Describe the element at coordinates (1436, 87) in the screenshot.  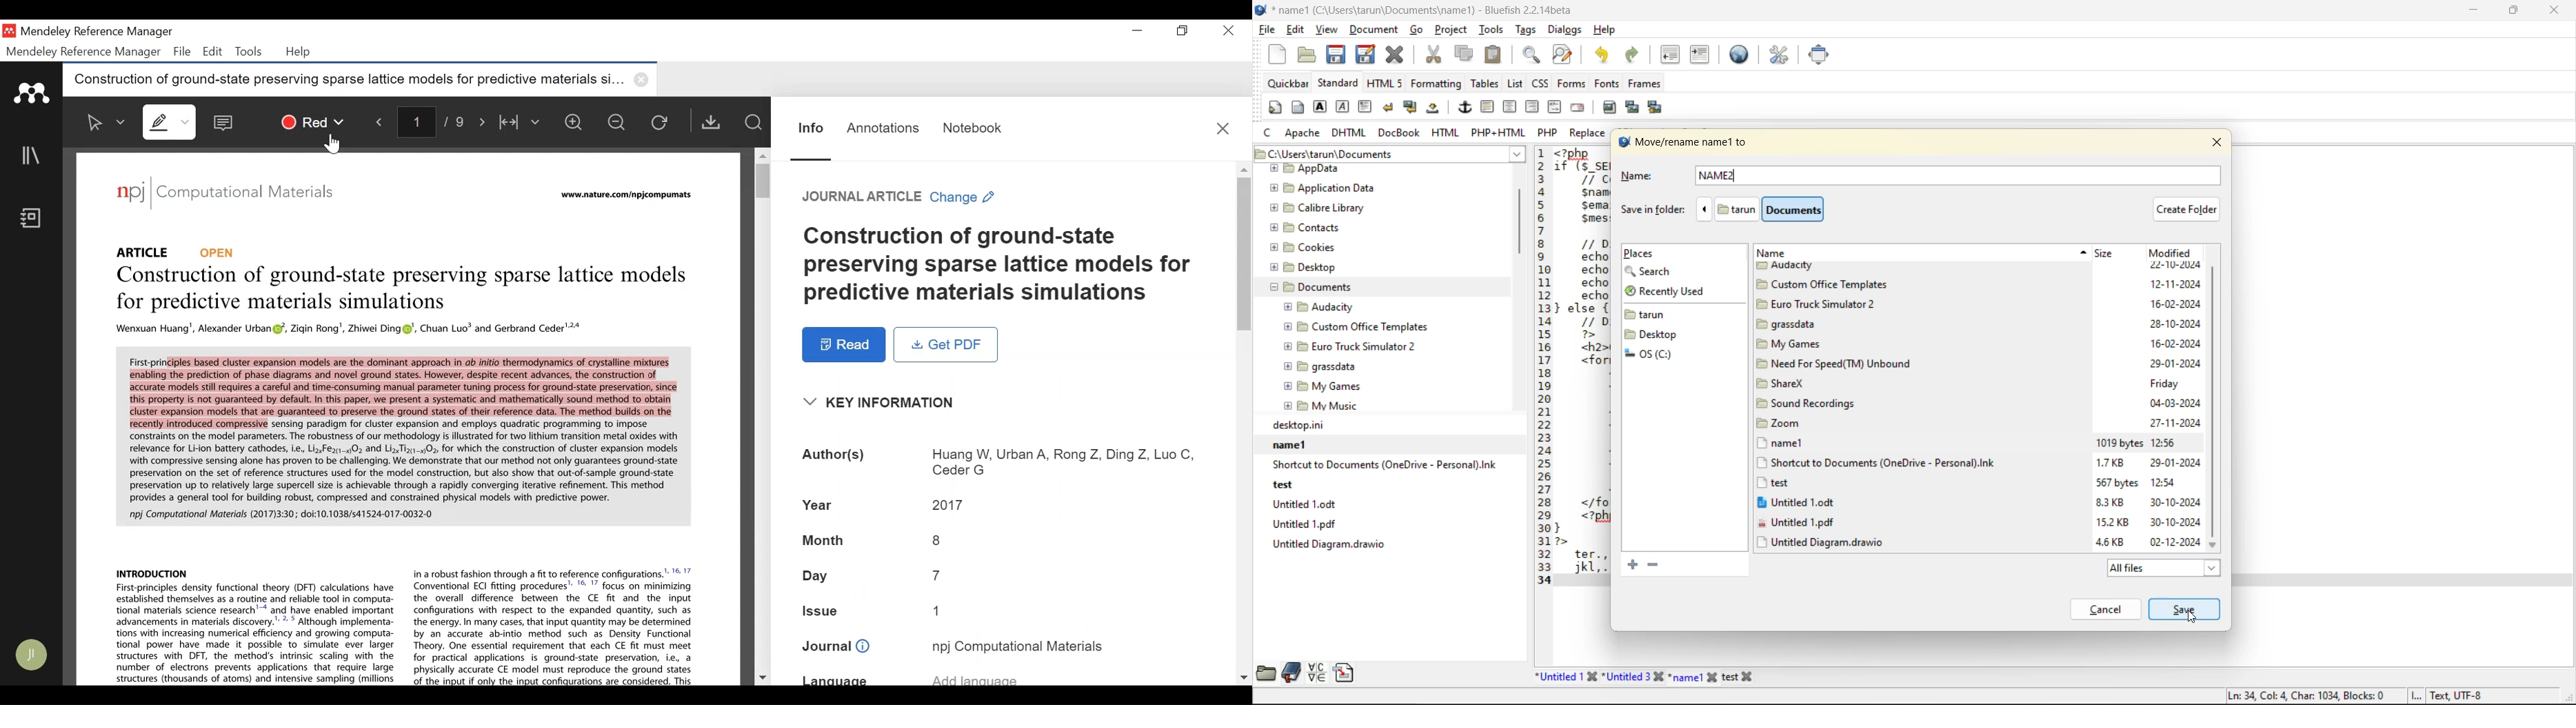
I see `formatting` at that location.